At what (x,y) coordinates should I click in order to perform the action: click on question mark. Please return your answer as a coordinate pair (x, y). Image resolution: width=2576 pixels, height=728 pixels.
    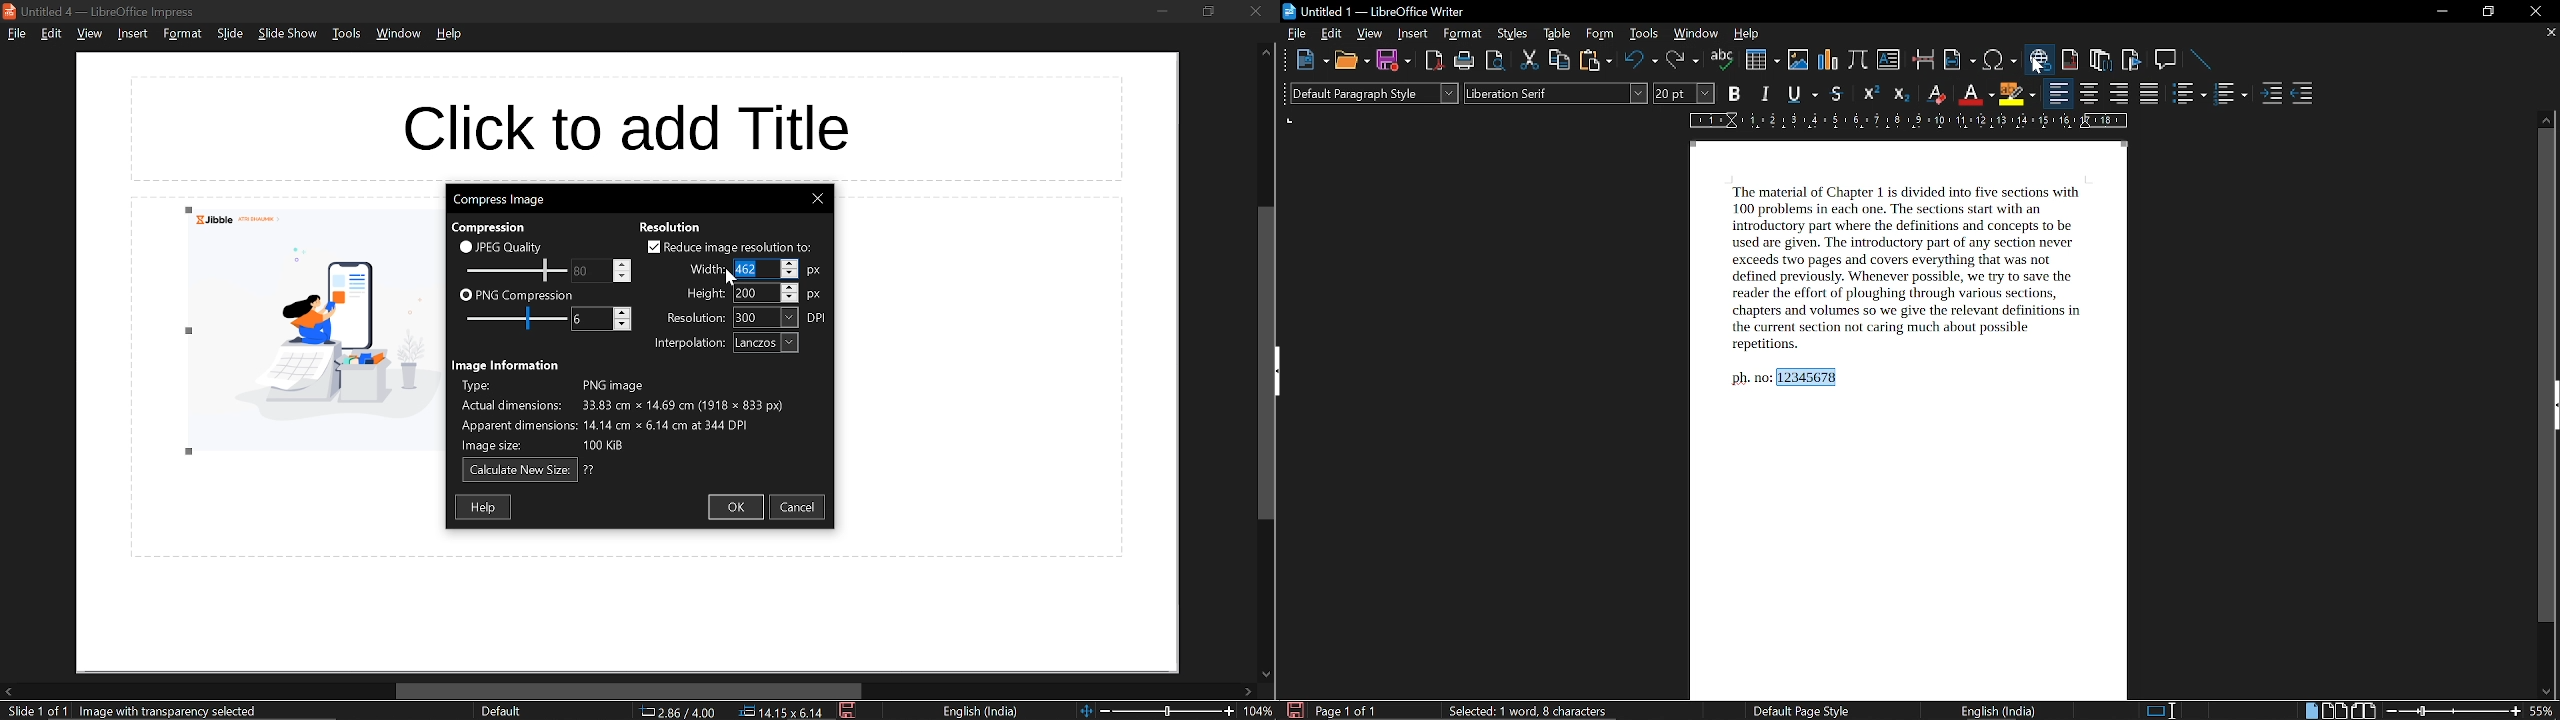
    Looking at the image, I should click on (590, 470).